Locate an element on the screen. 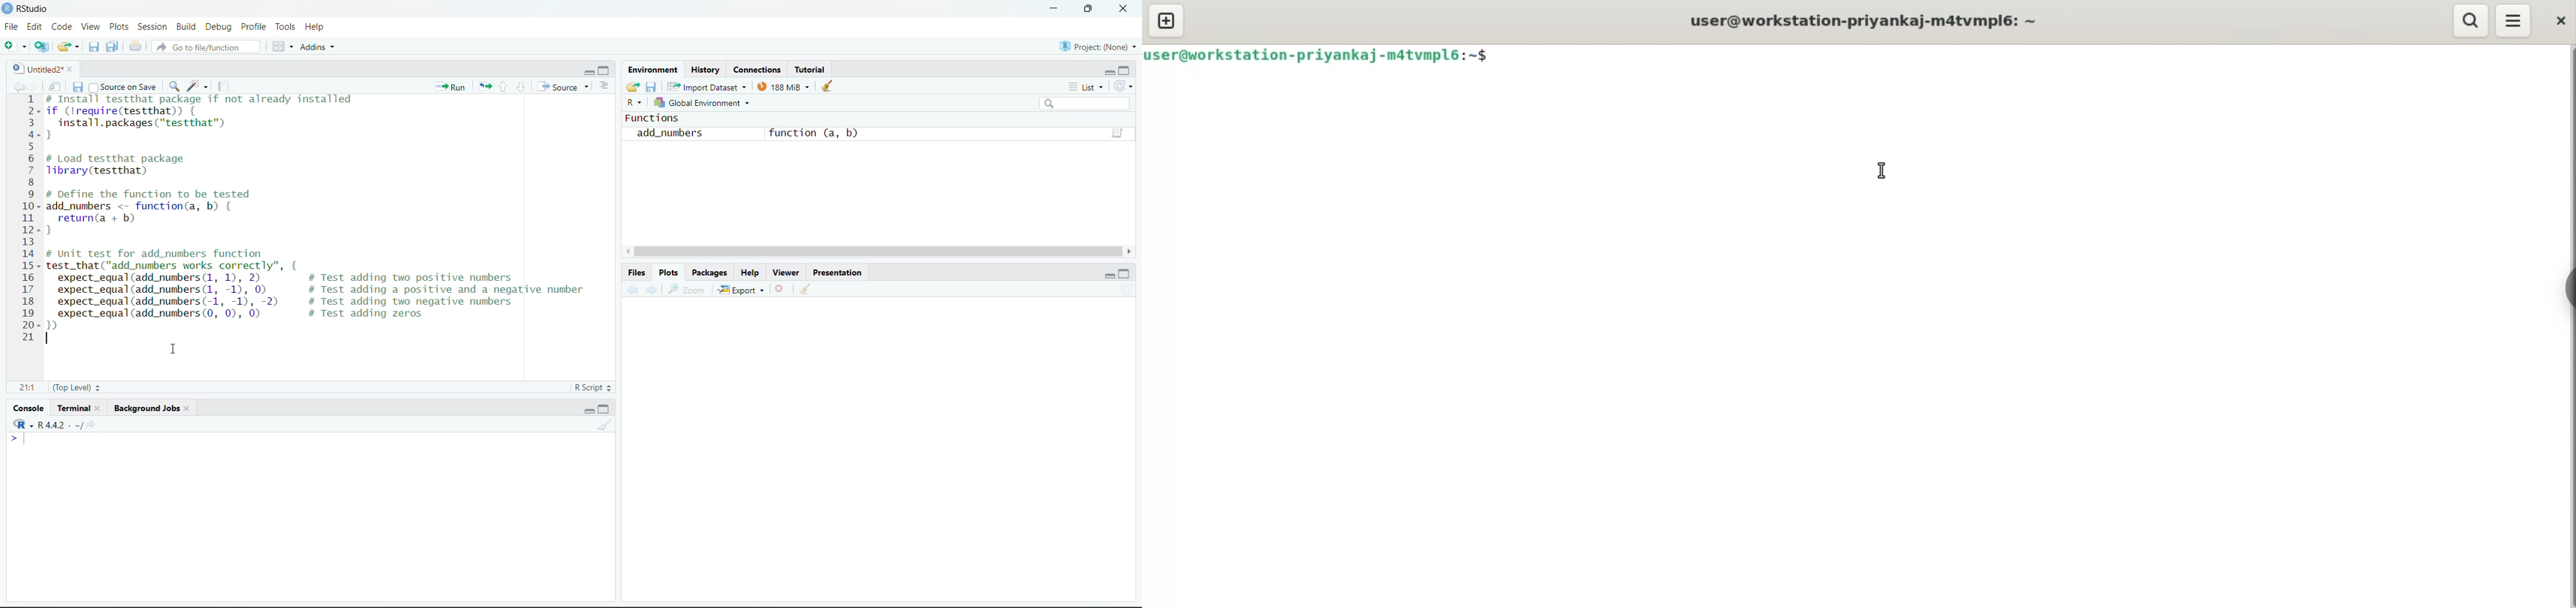 This screenshot has width=2576, height=616. R is located at coordinates (636, 104).